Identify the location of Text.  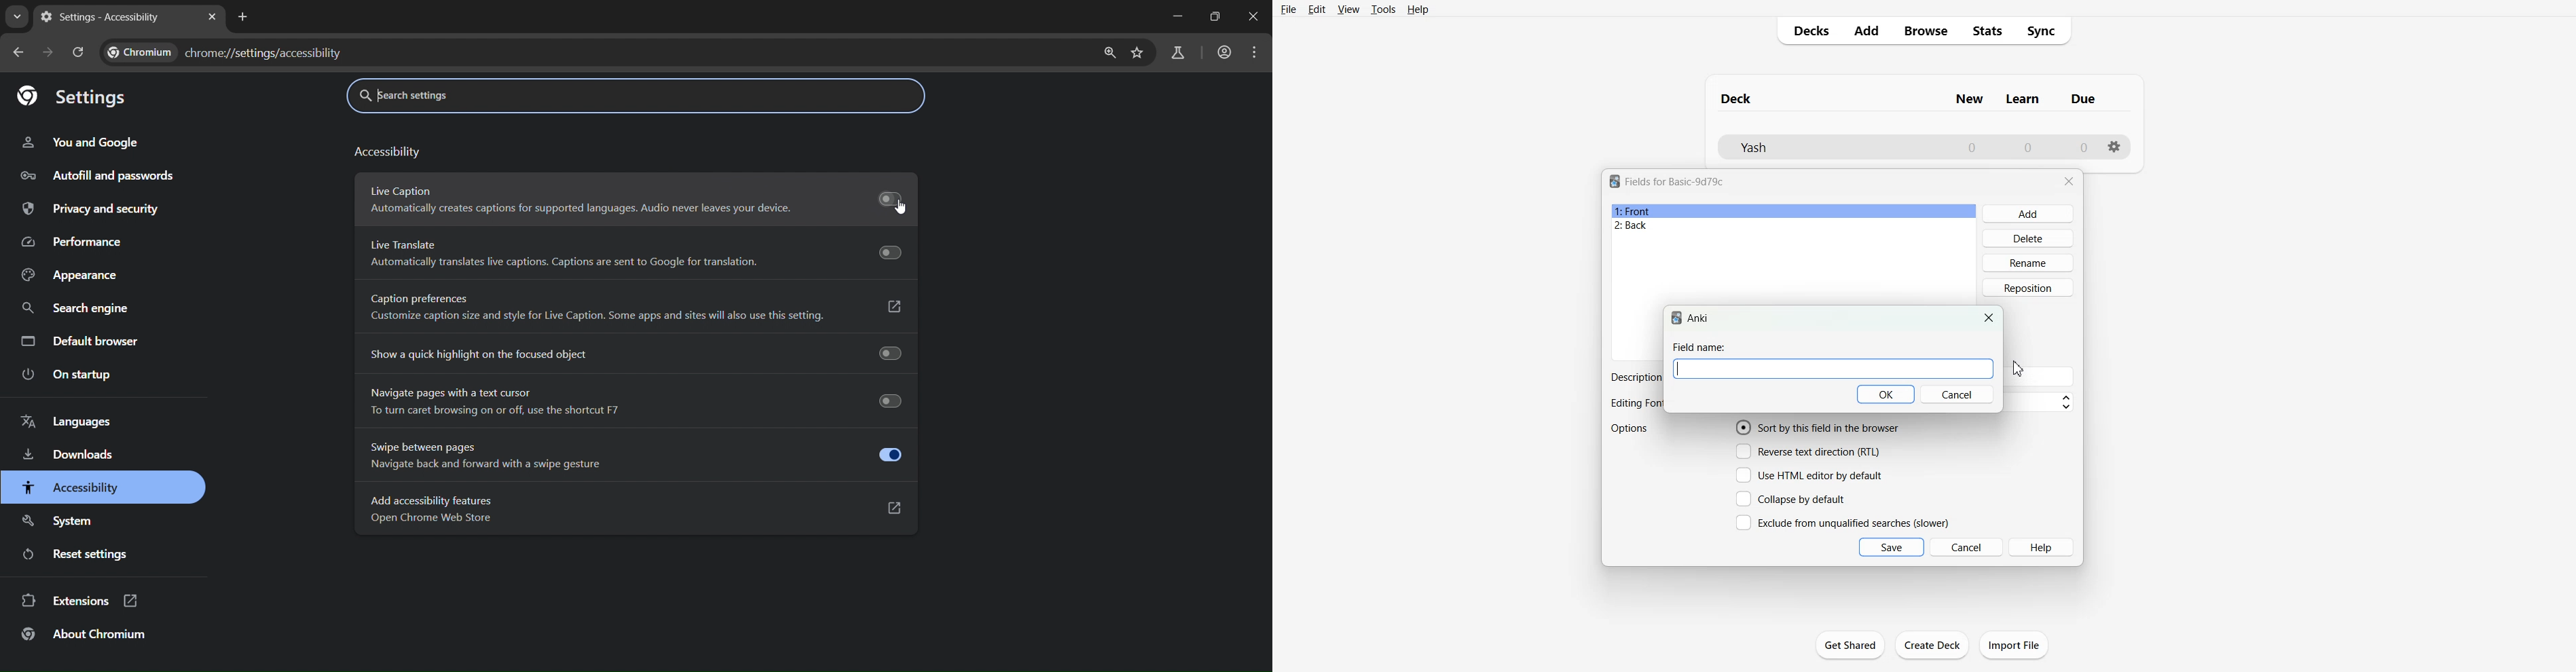
(1699, 347).